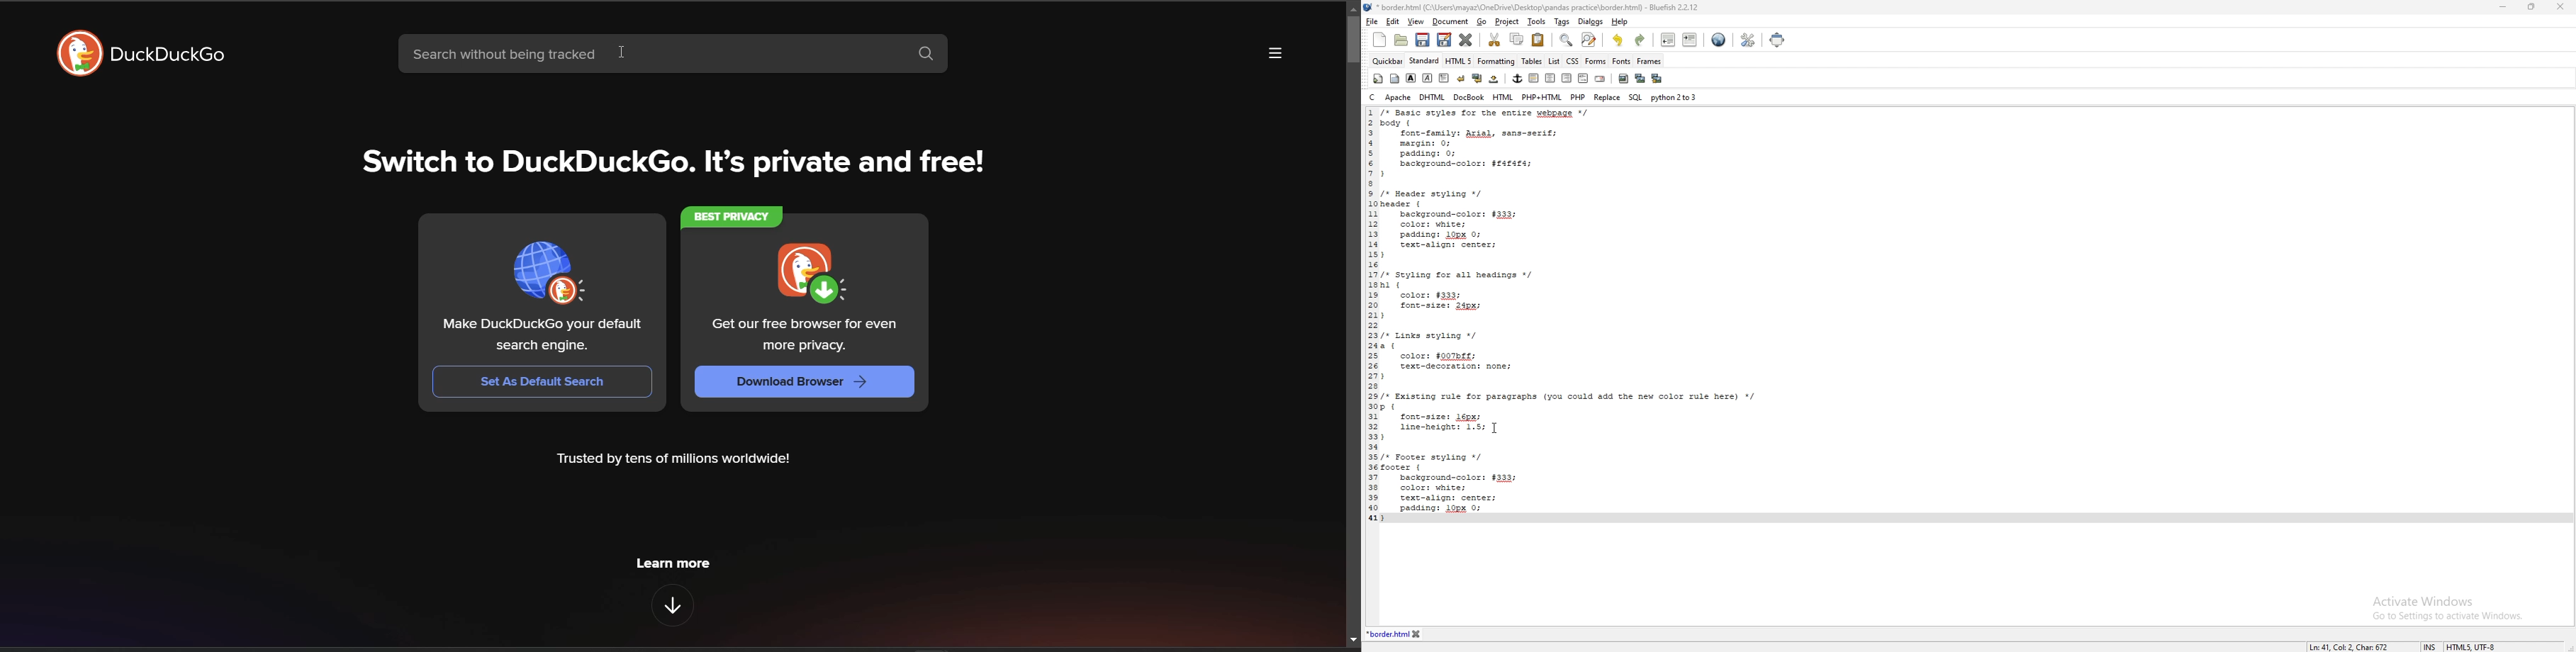 The height and width of the screenshot is (672, 2576). What do you see at coordinates (1578, 97) in the screenshot?
I see `php` at bounding box center [1578, 97].